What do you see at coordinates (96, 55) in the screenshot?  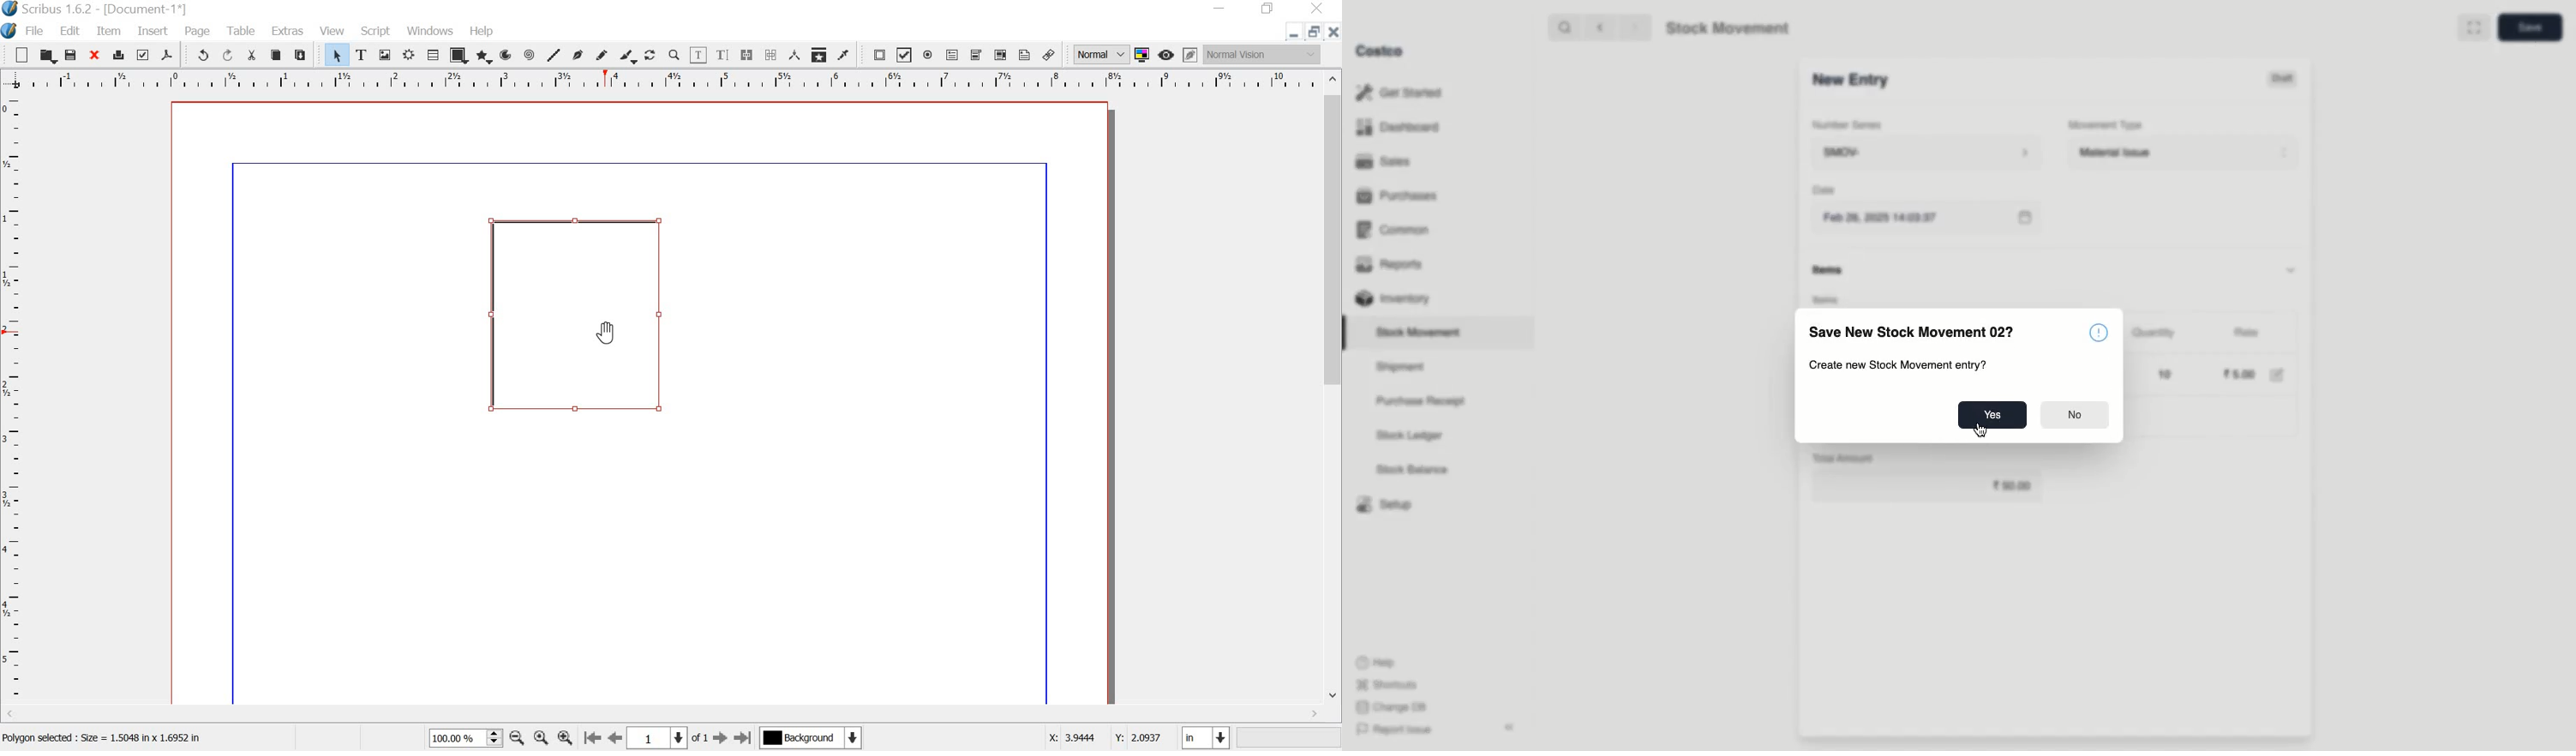 I see `close` at bounding box center [96, 55].